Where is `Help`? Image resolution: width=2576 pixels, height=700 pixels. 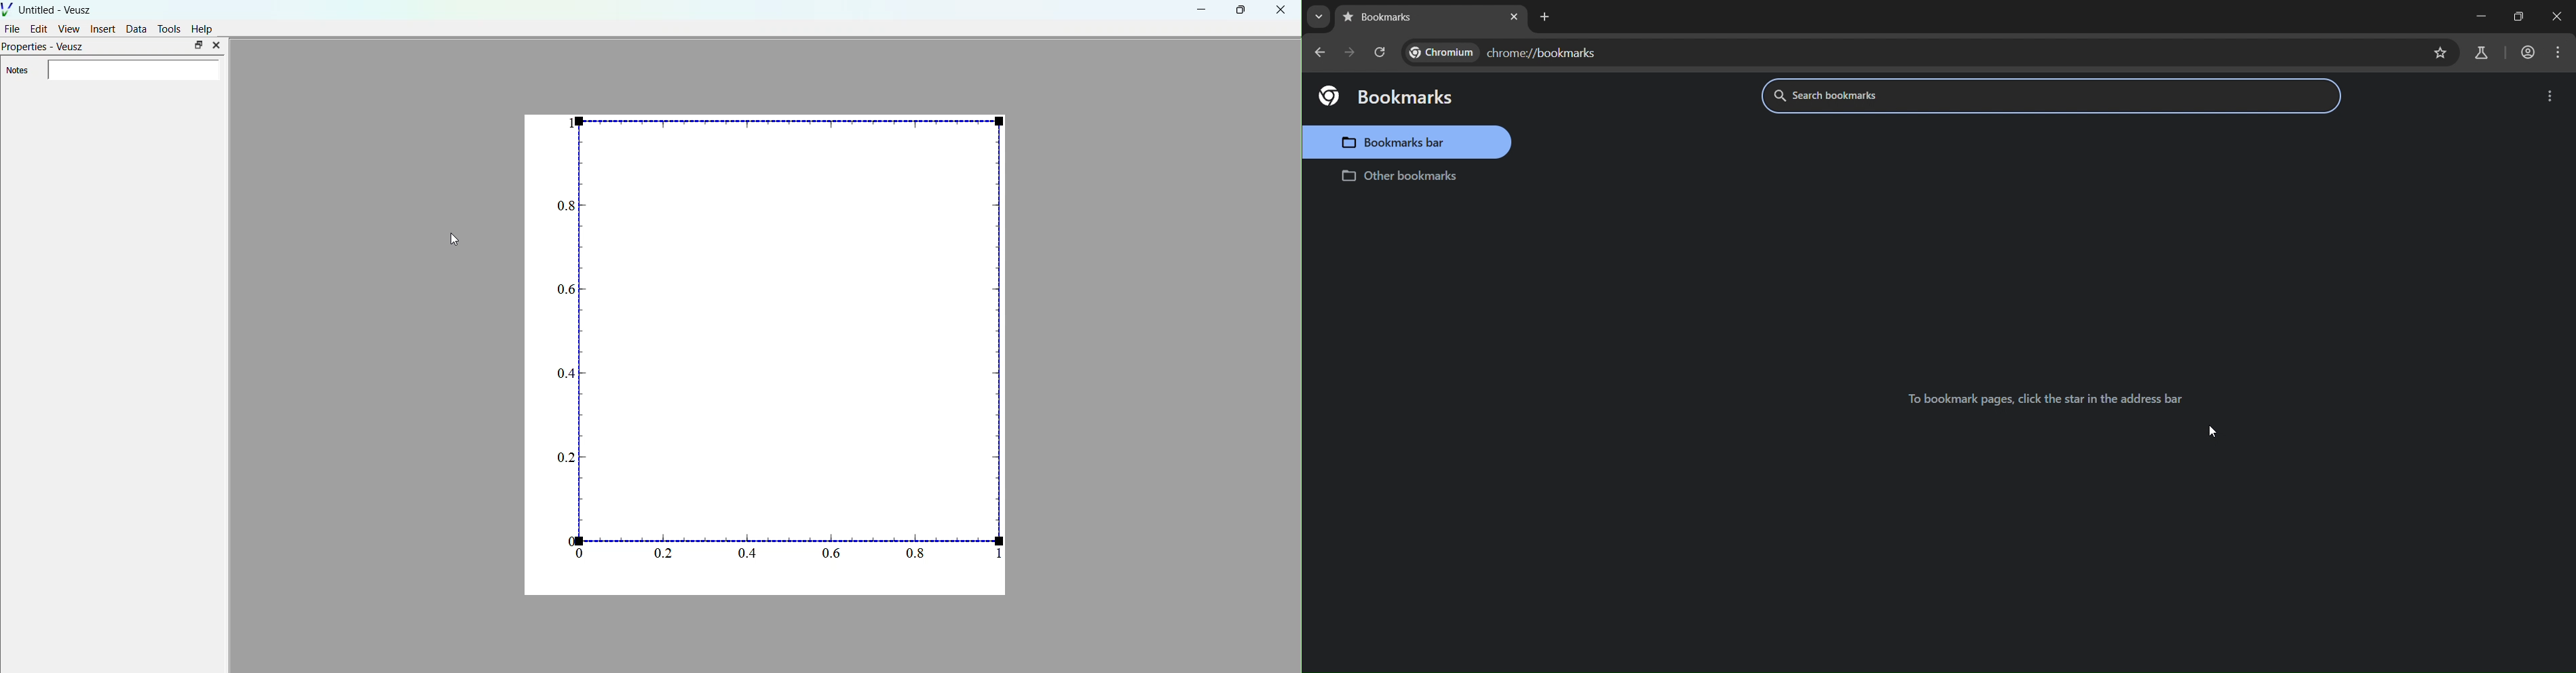 Help is located at coordinates (203, 29).